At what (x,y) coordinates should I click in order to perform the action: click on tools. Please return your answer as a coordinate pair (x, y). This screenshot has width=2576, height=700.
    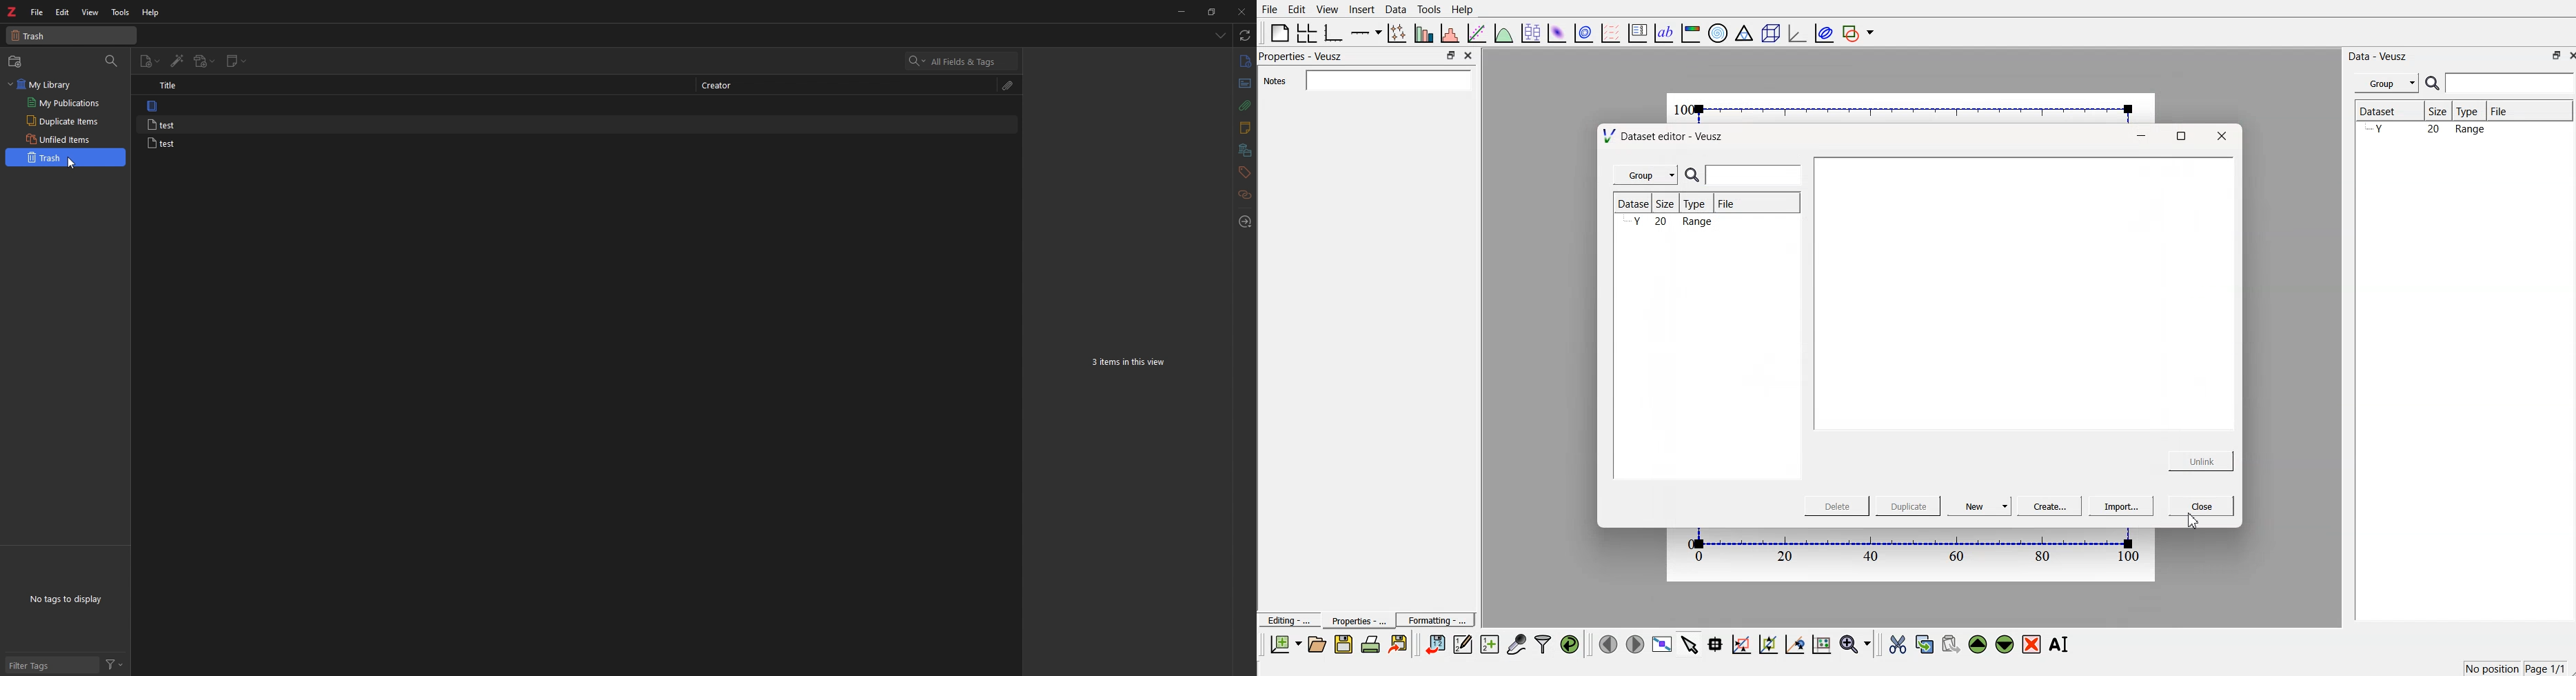
    Looking at the image, I should click on (119, 12).